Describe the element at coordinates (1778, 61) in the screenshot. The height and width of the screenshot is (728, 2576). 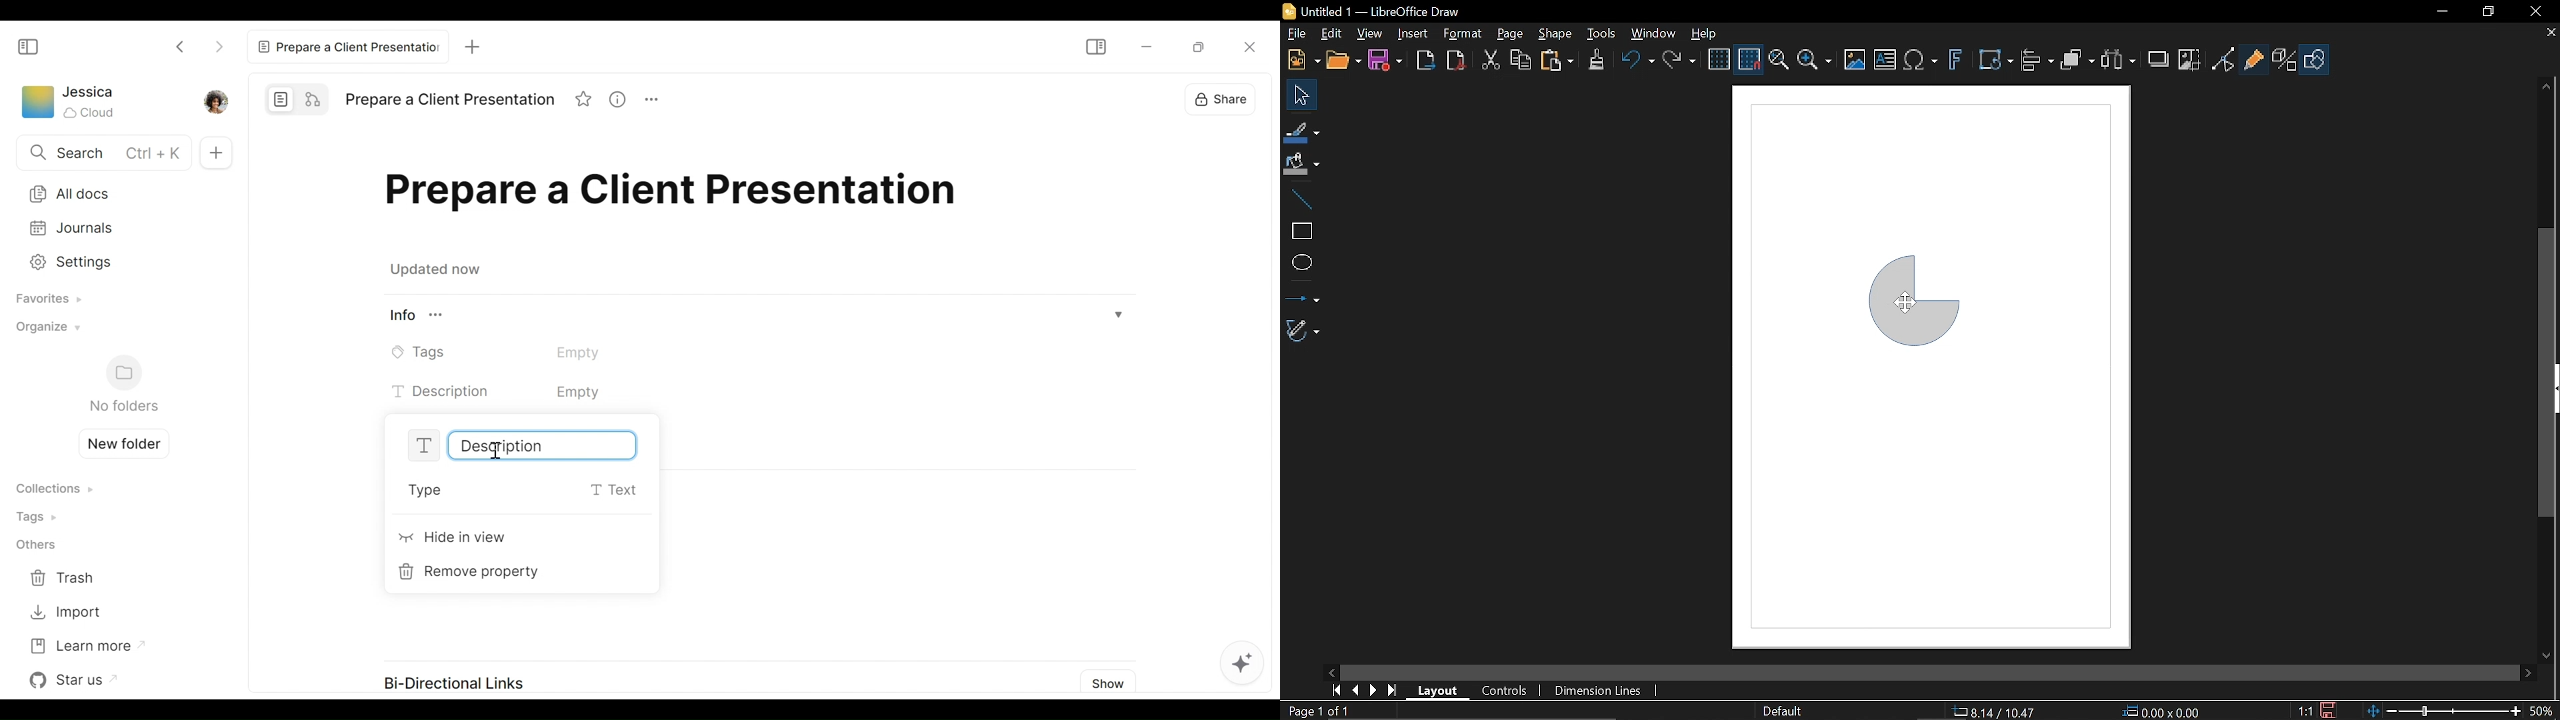
I see `pan and zoom` at that location.